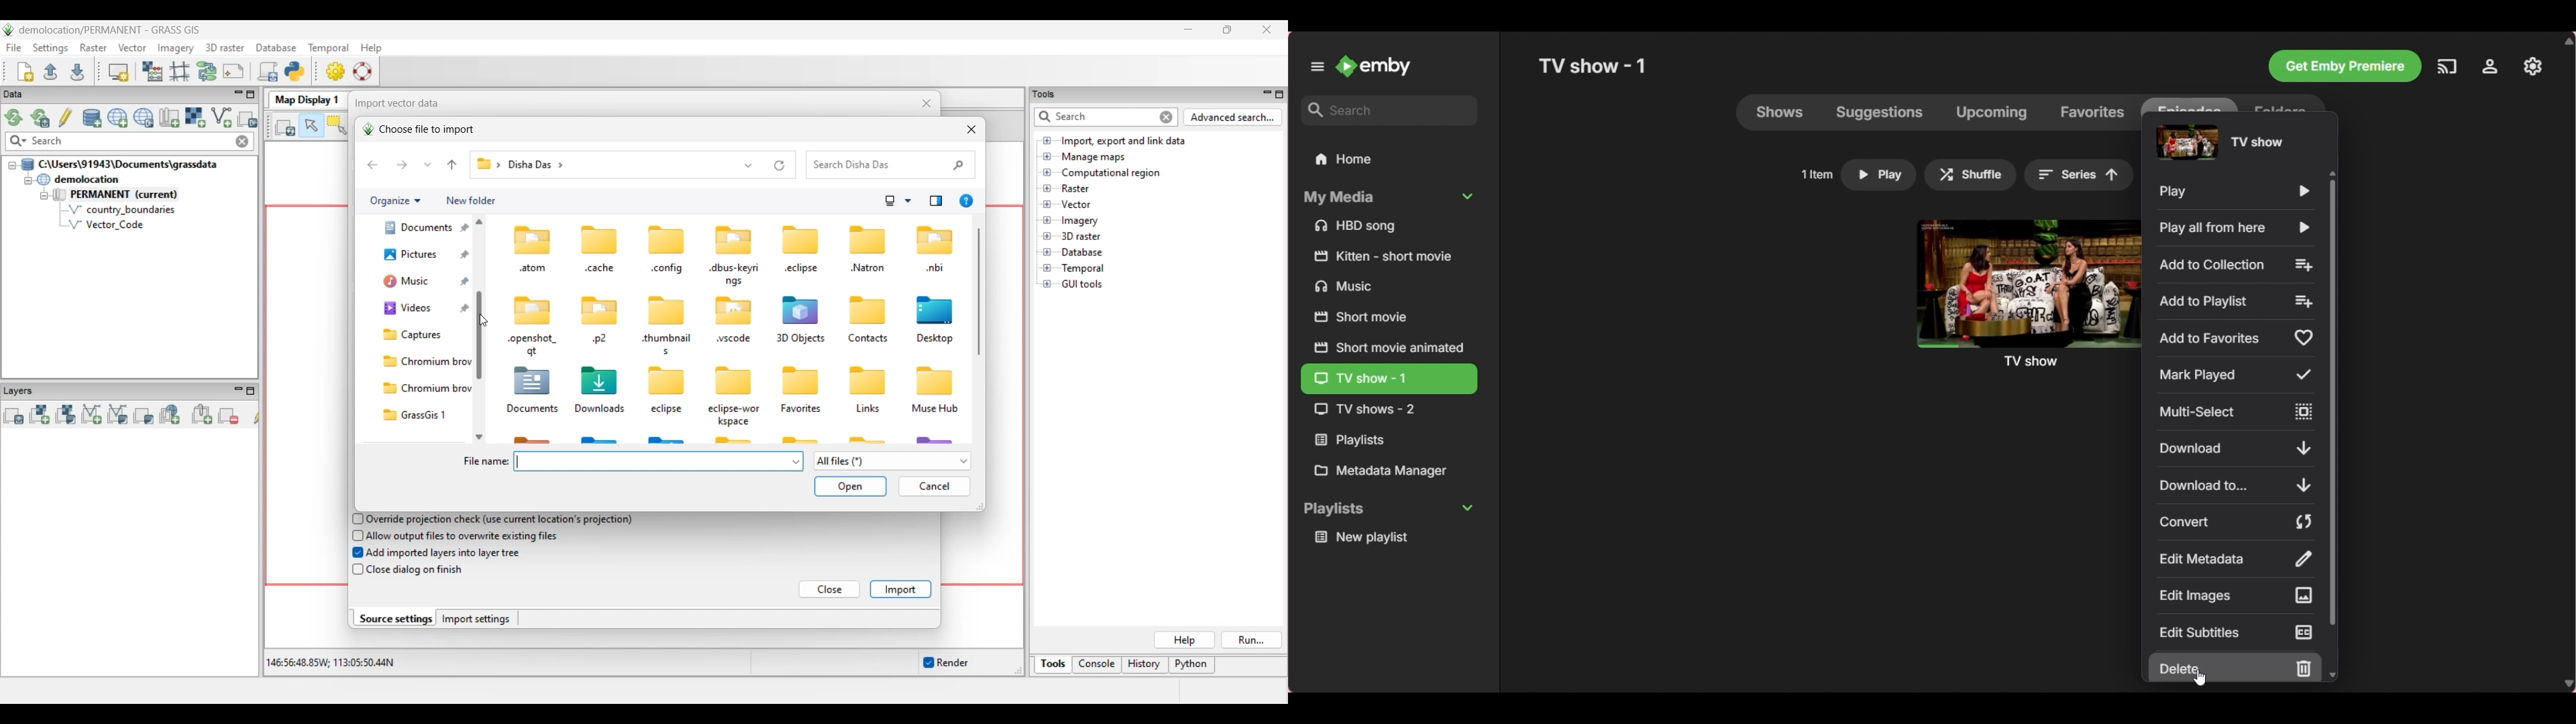 Image resolution: width=2576 pixels, height=728 pixels. Describe the element at coordinates (2235, 667) in the screenshot. I see `Delete, highlighted` at that location.